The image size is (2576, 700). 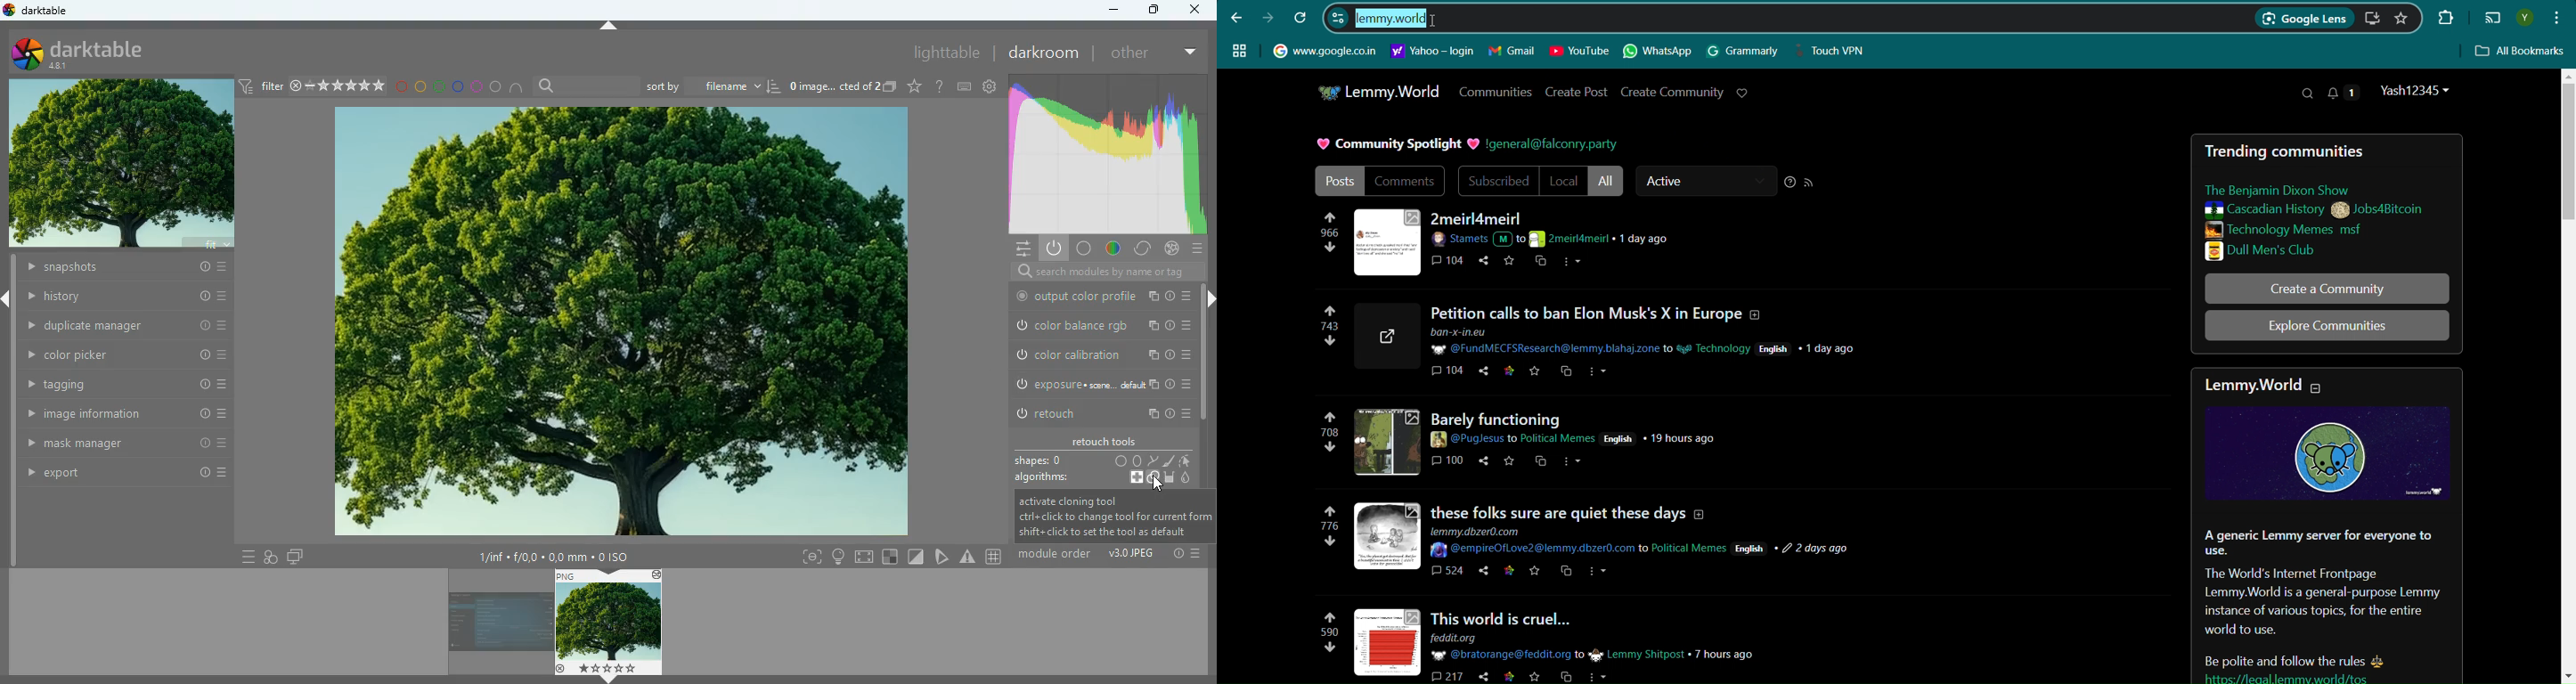 I want to click on red, so click(x=400, y=87).